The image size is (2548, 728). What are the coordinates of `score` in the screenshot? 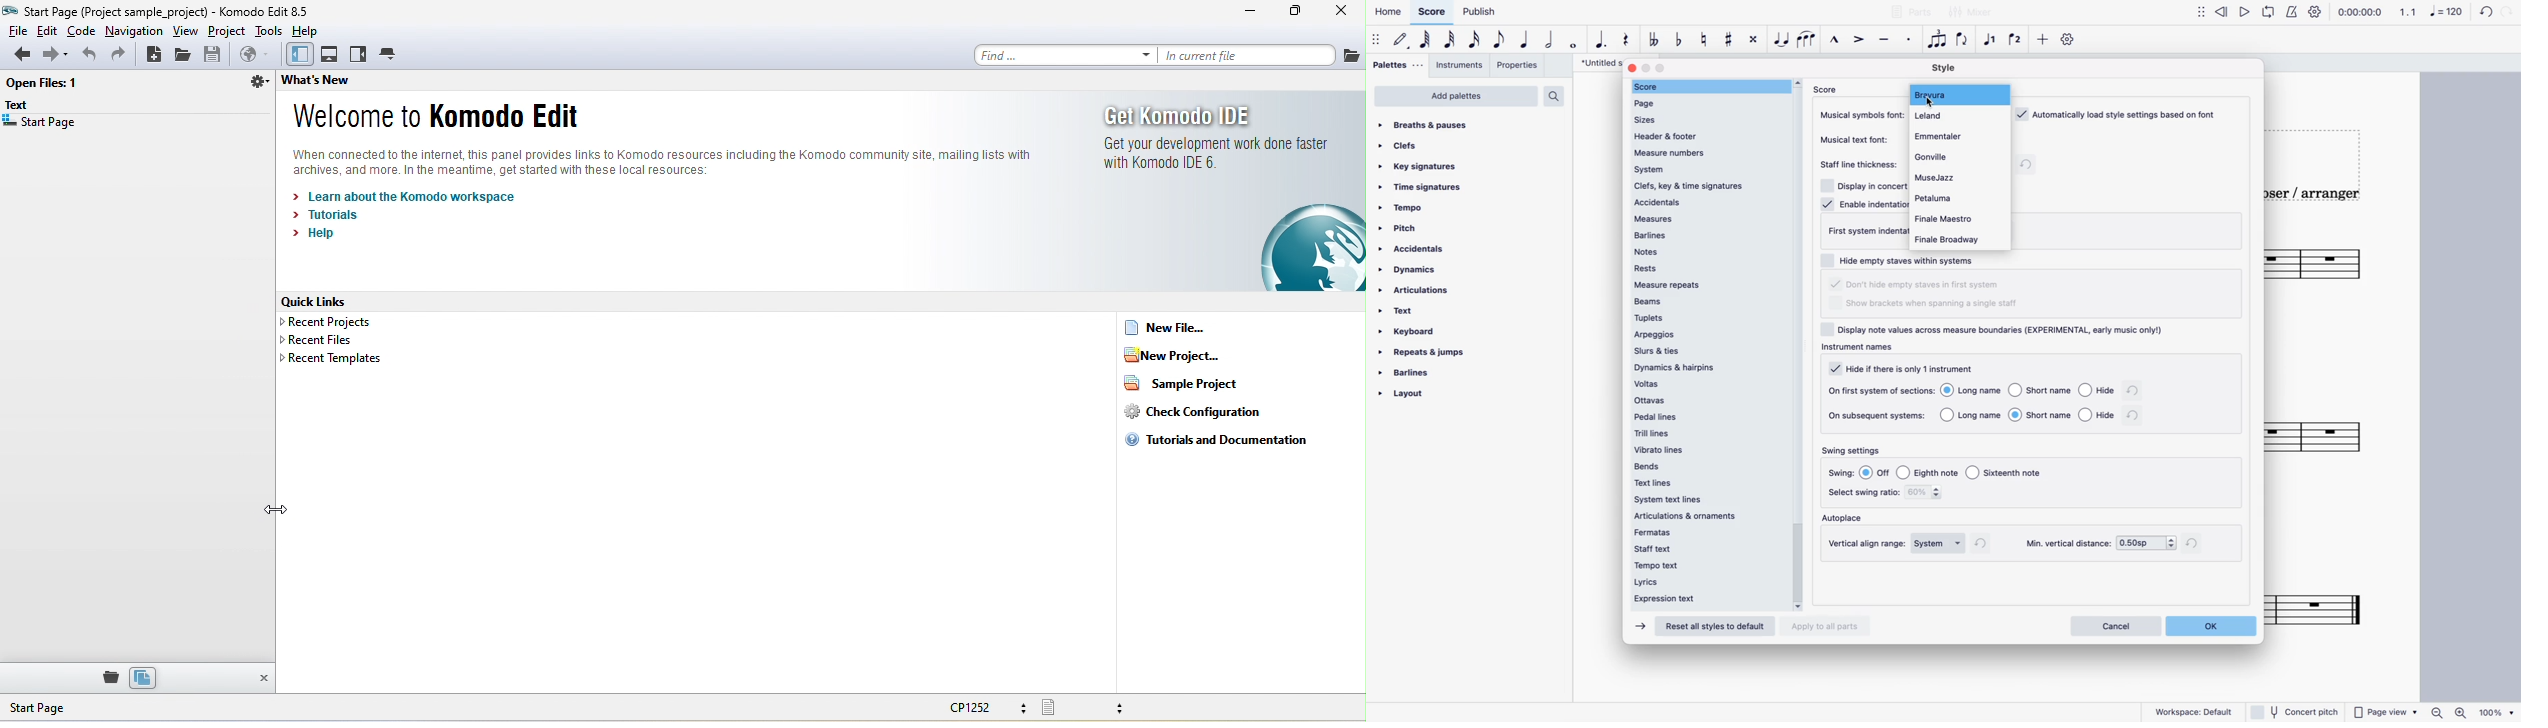 It's located at (2320, 264).